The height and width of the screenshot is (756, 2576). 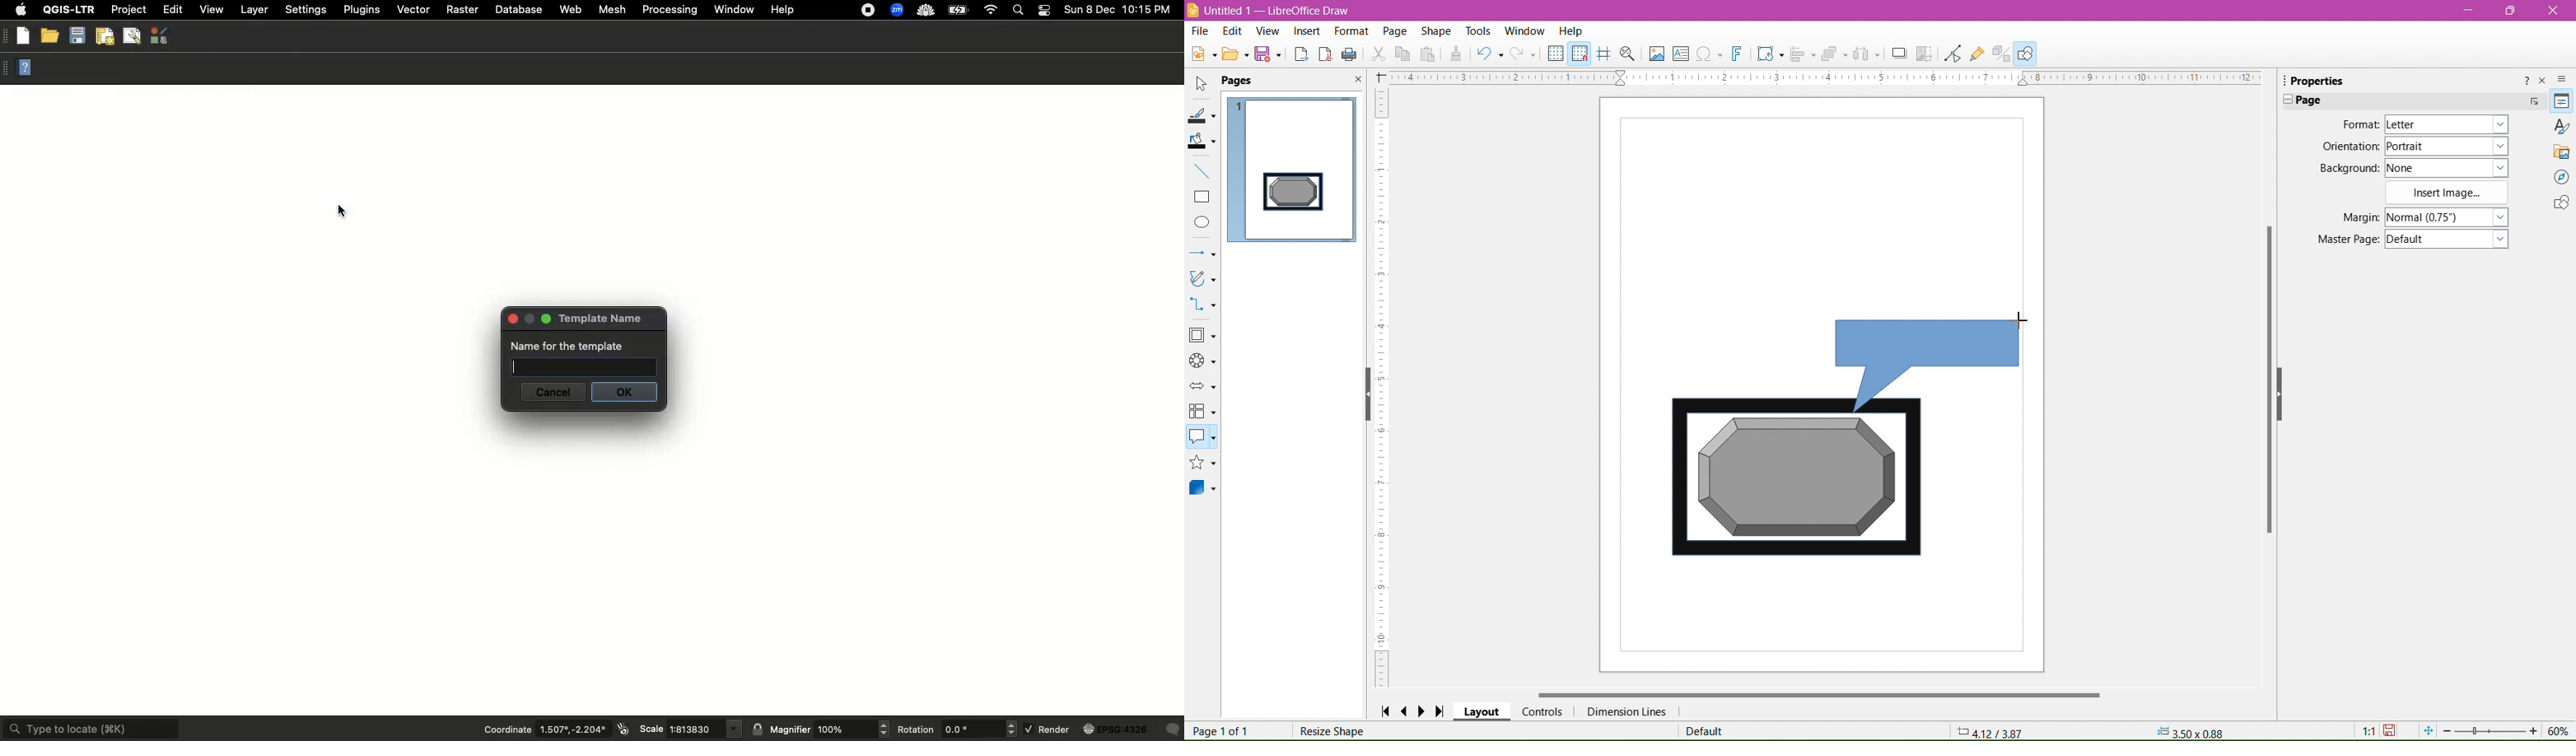 What do you see at coordinates (1655, 54) in the screenshot?
I see `Insert Image` at bounding box center [1655, 54].